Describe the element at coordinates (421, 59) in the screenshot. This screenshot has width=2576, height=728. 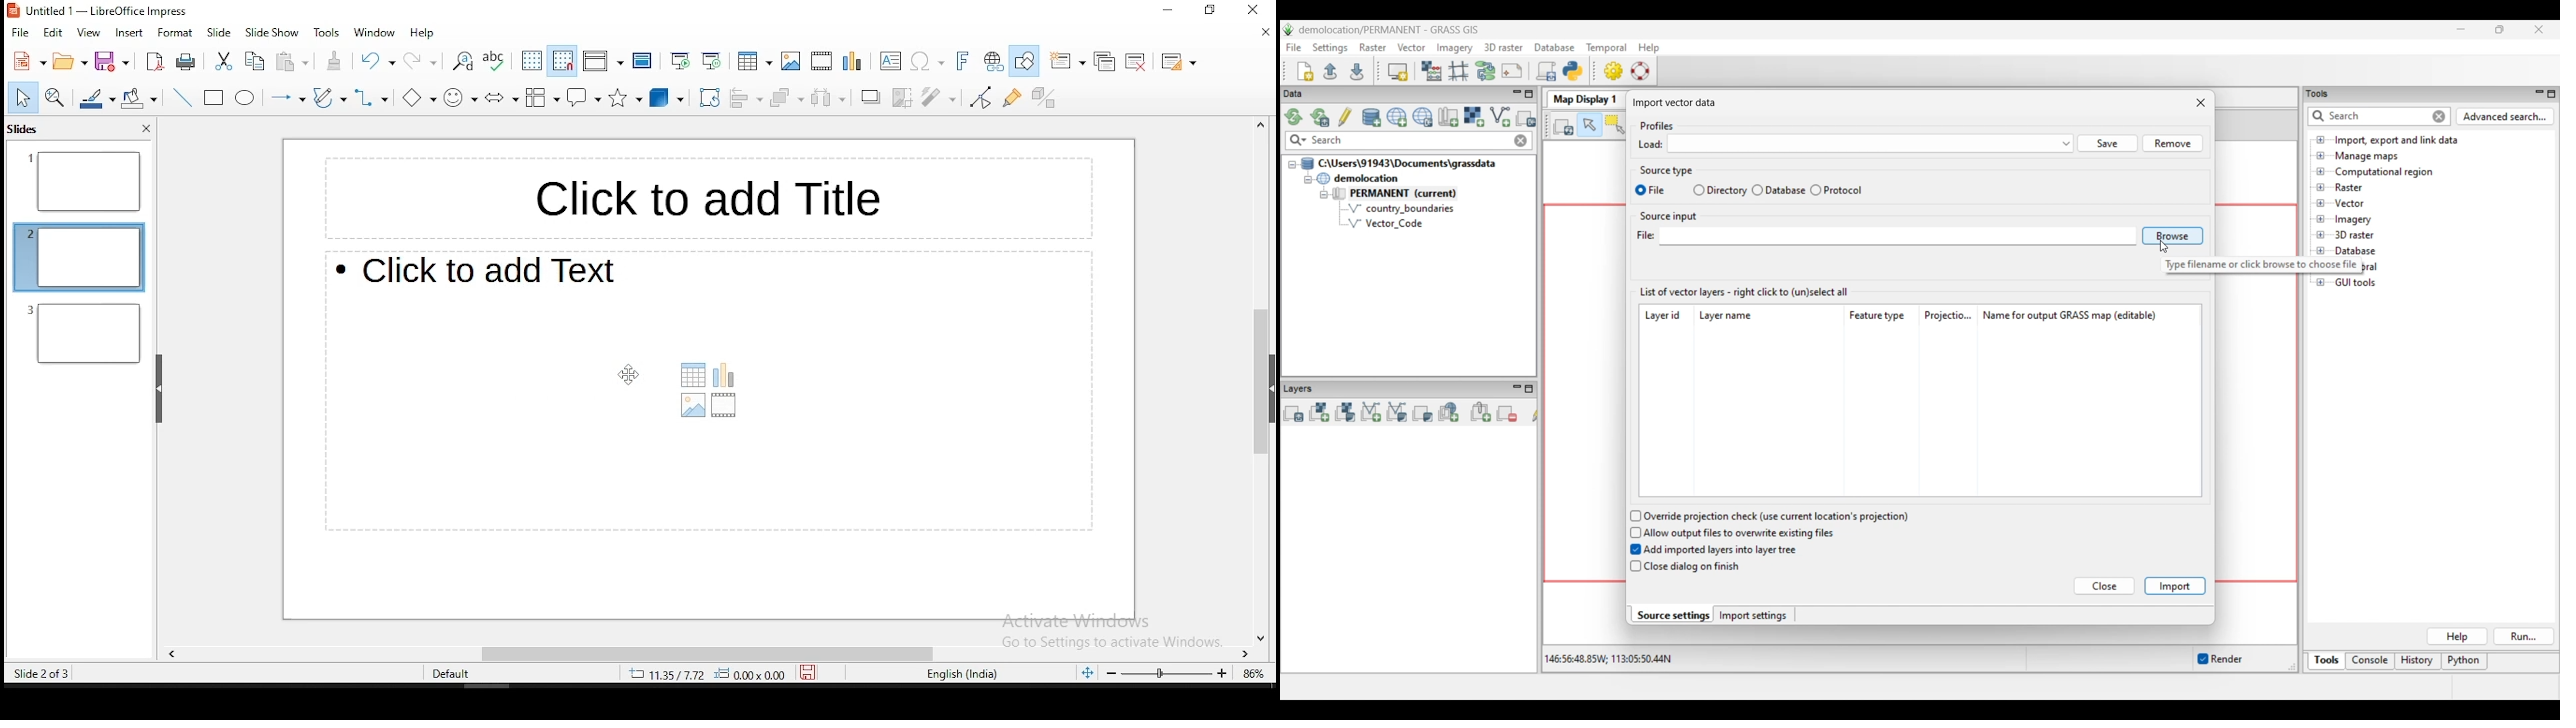
I see `redo` at that location.